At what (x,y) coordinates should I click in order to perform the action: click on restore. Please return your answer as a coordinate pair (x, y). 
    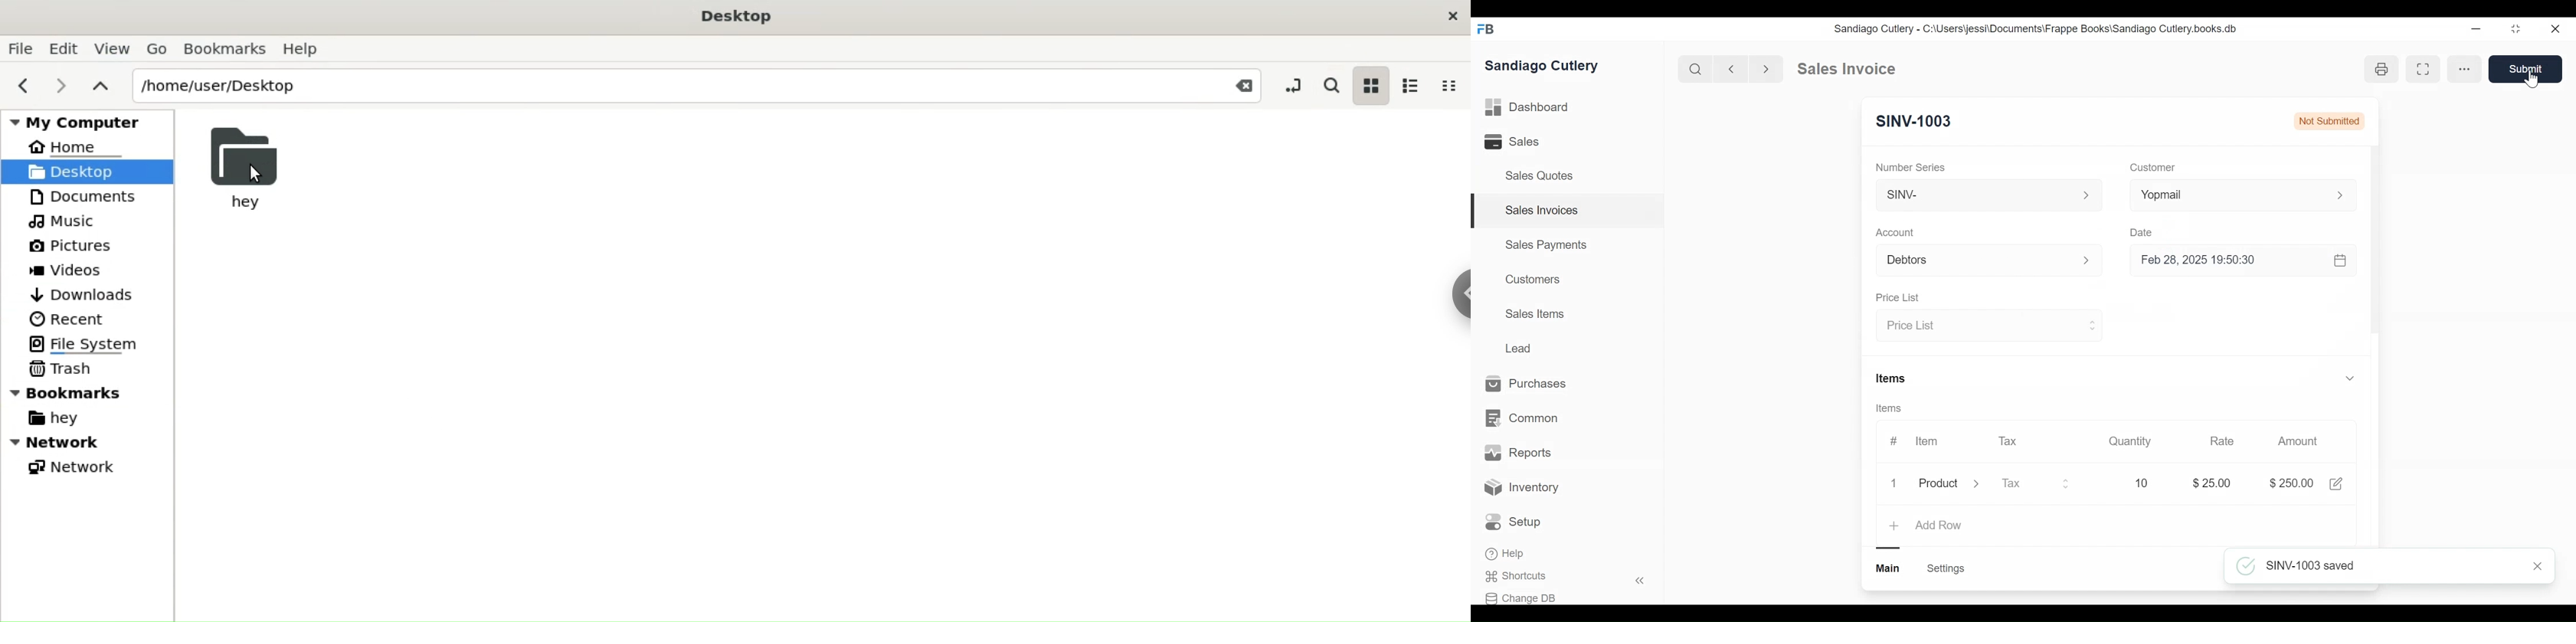
    Looking at the image, I should click on (2516, 28).